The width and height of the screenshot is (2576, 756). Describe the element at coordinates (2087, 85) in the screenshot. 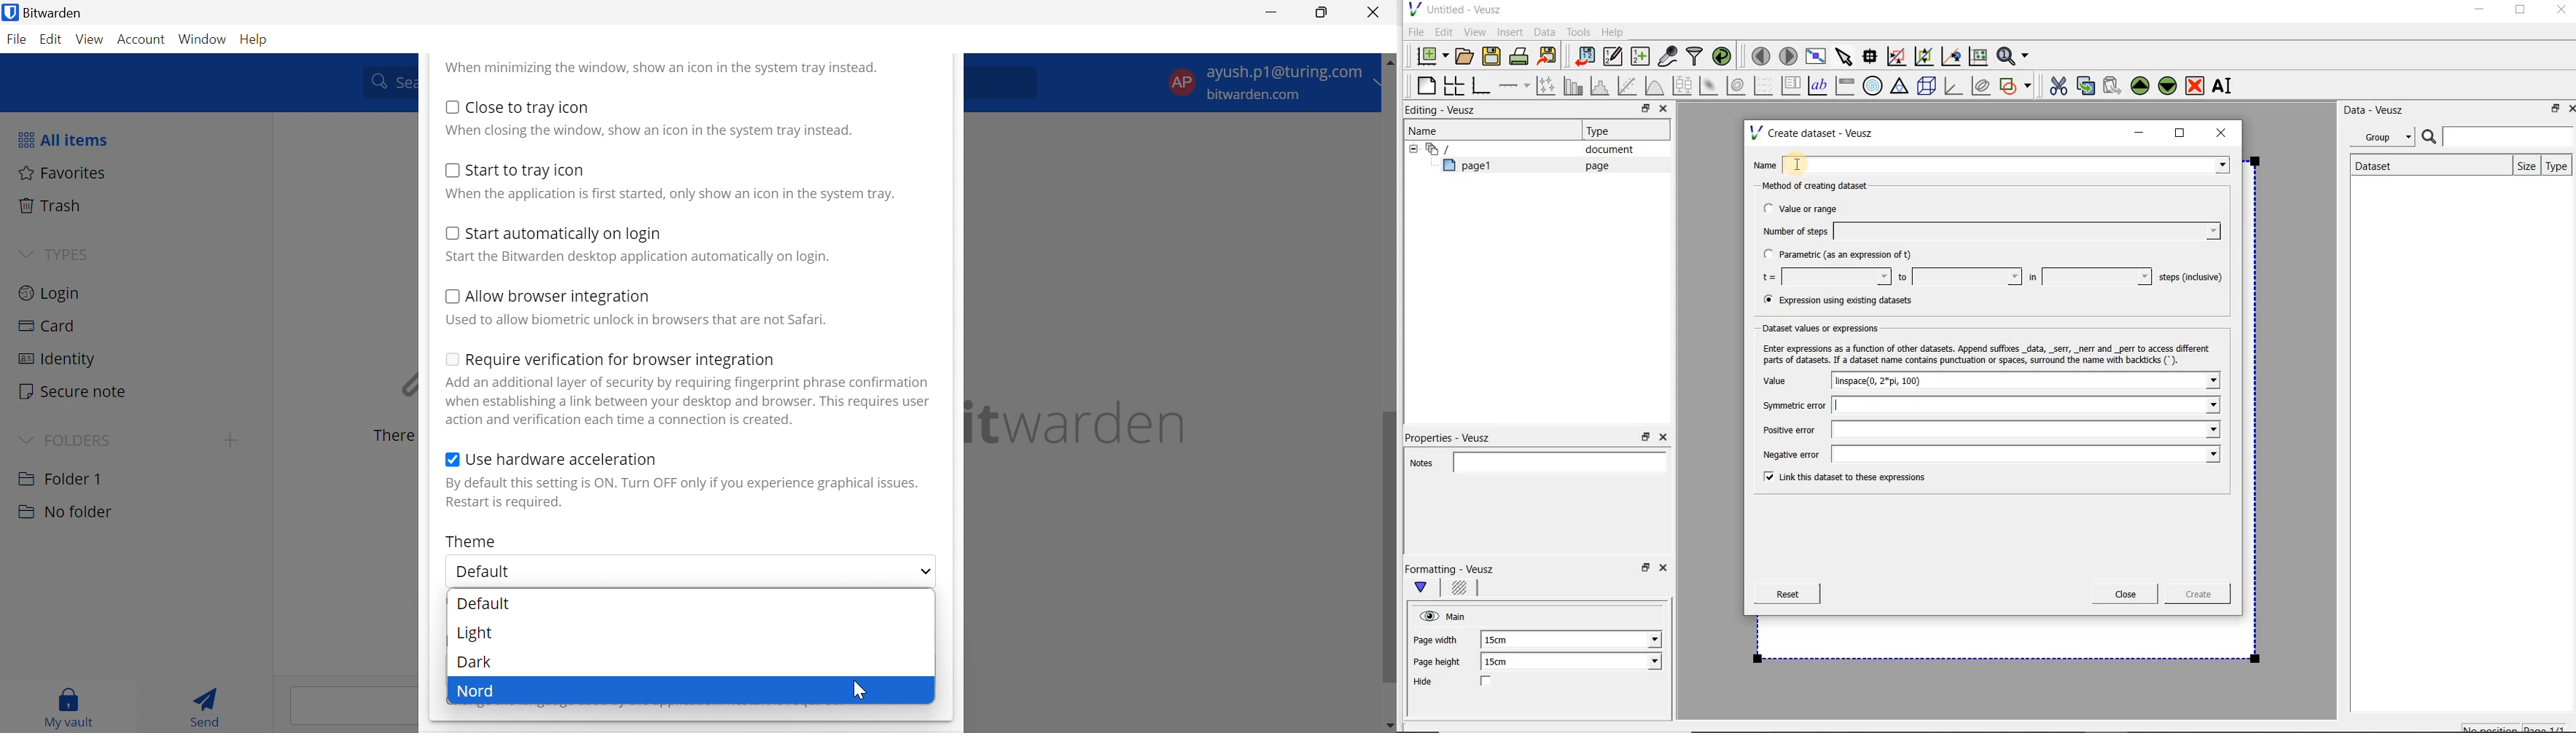

I see `copy the selected widget` at that location.